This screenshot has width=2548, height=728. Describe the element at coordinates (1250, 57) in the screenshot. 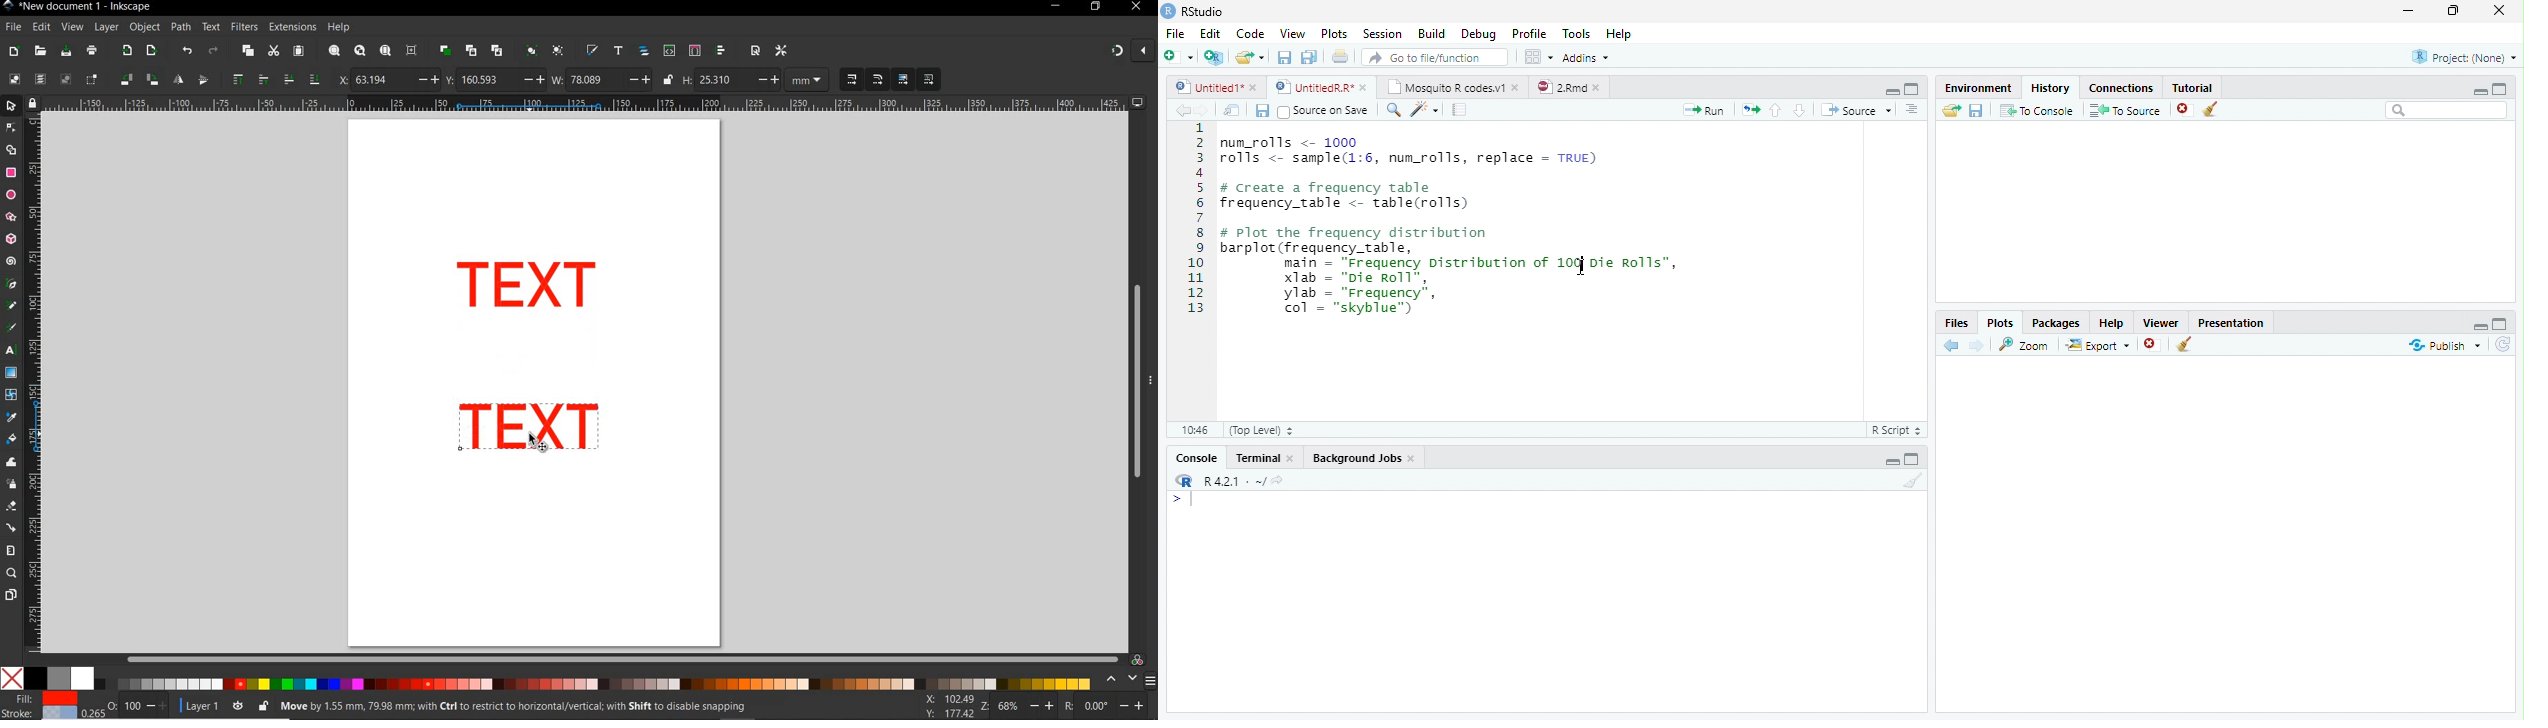

I see `Open an existing file` at that location.